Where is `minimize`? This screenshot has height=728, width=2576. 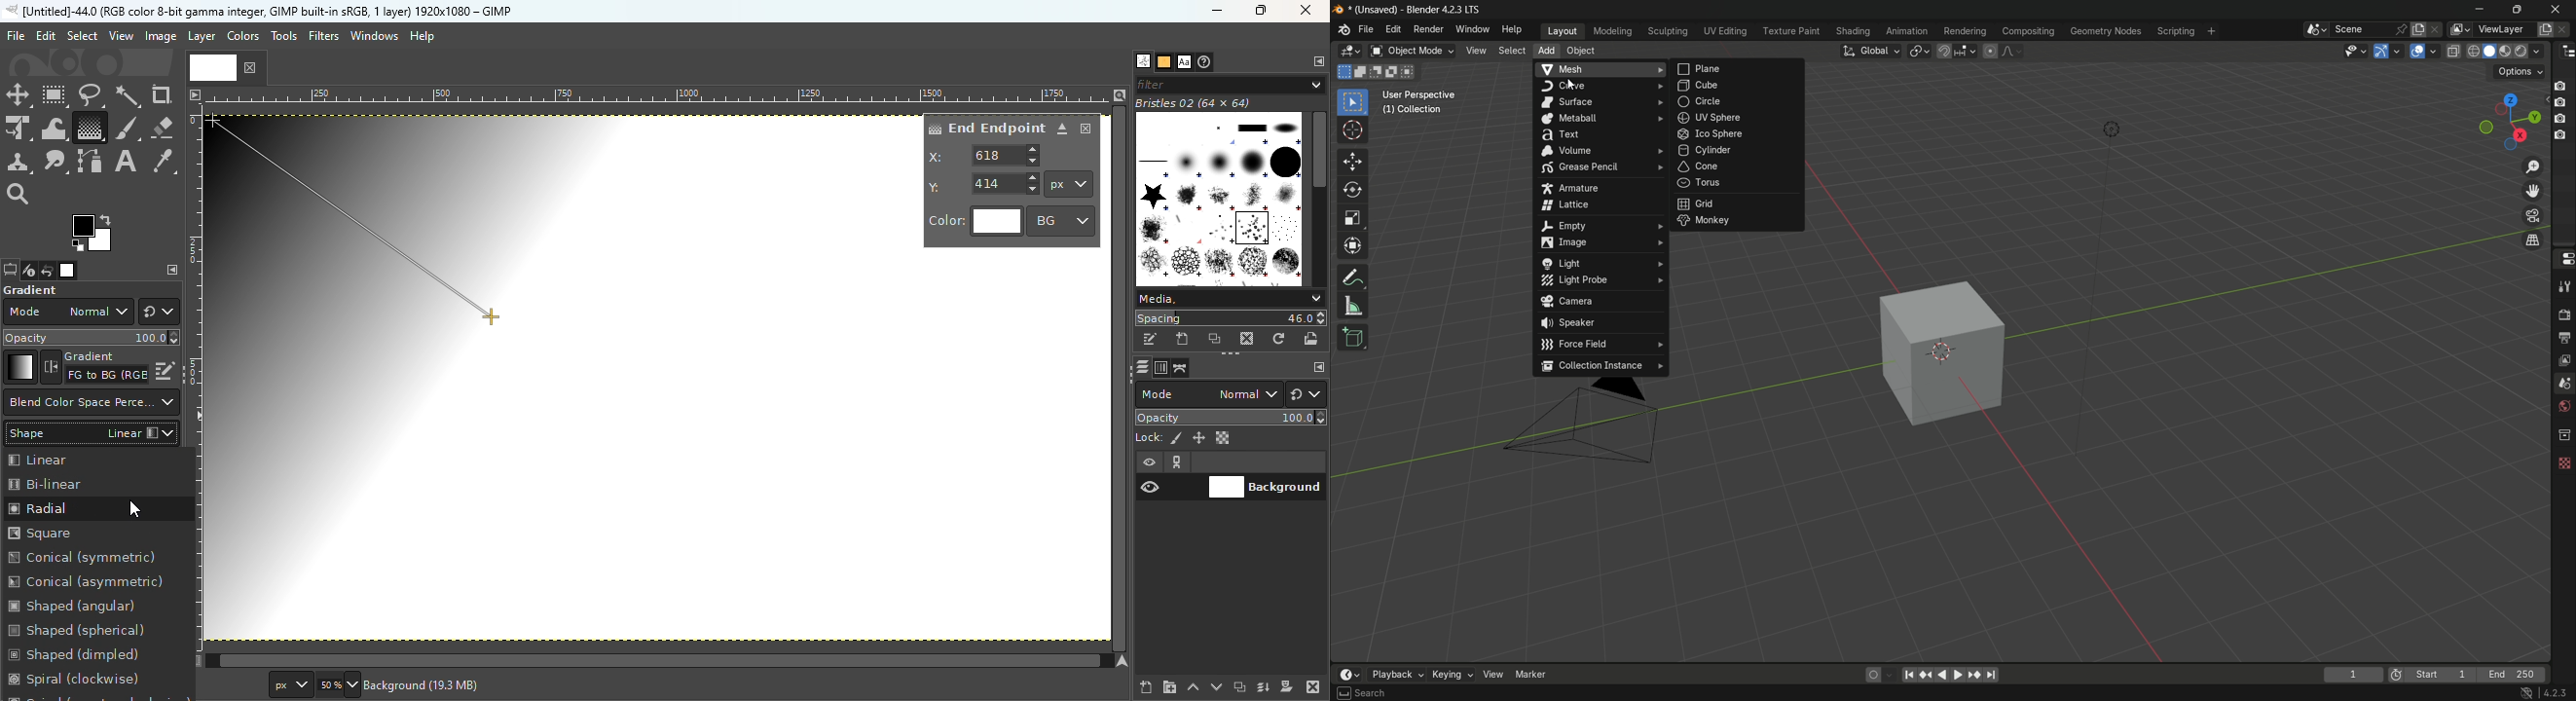 minimize is located at coordinates (2480, 10).